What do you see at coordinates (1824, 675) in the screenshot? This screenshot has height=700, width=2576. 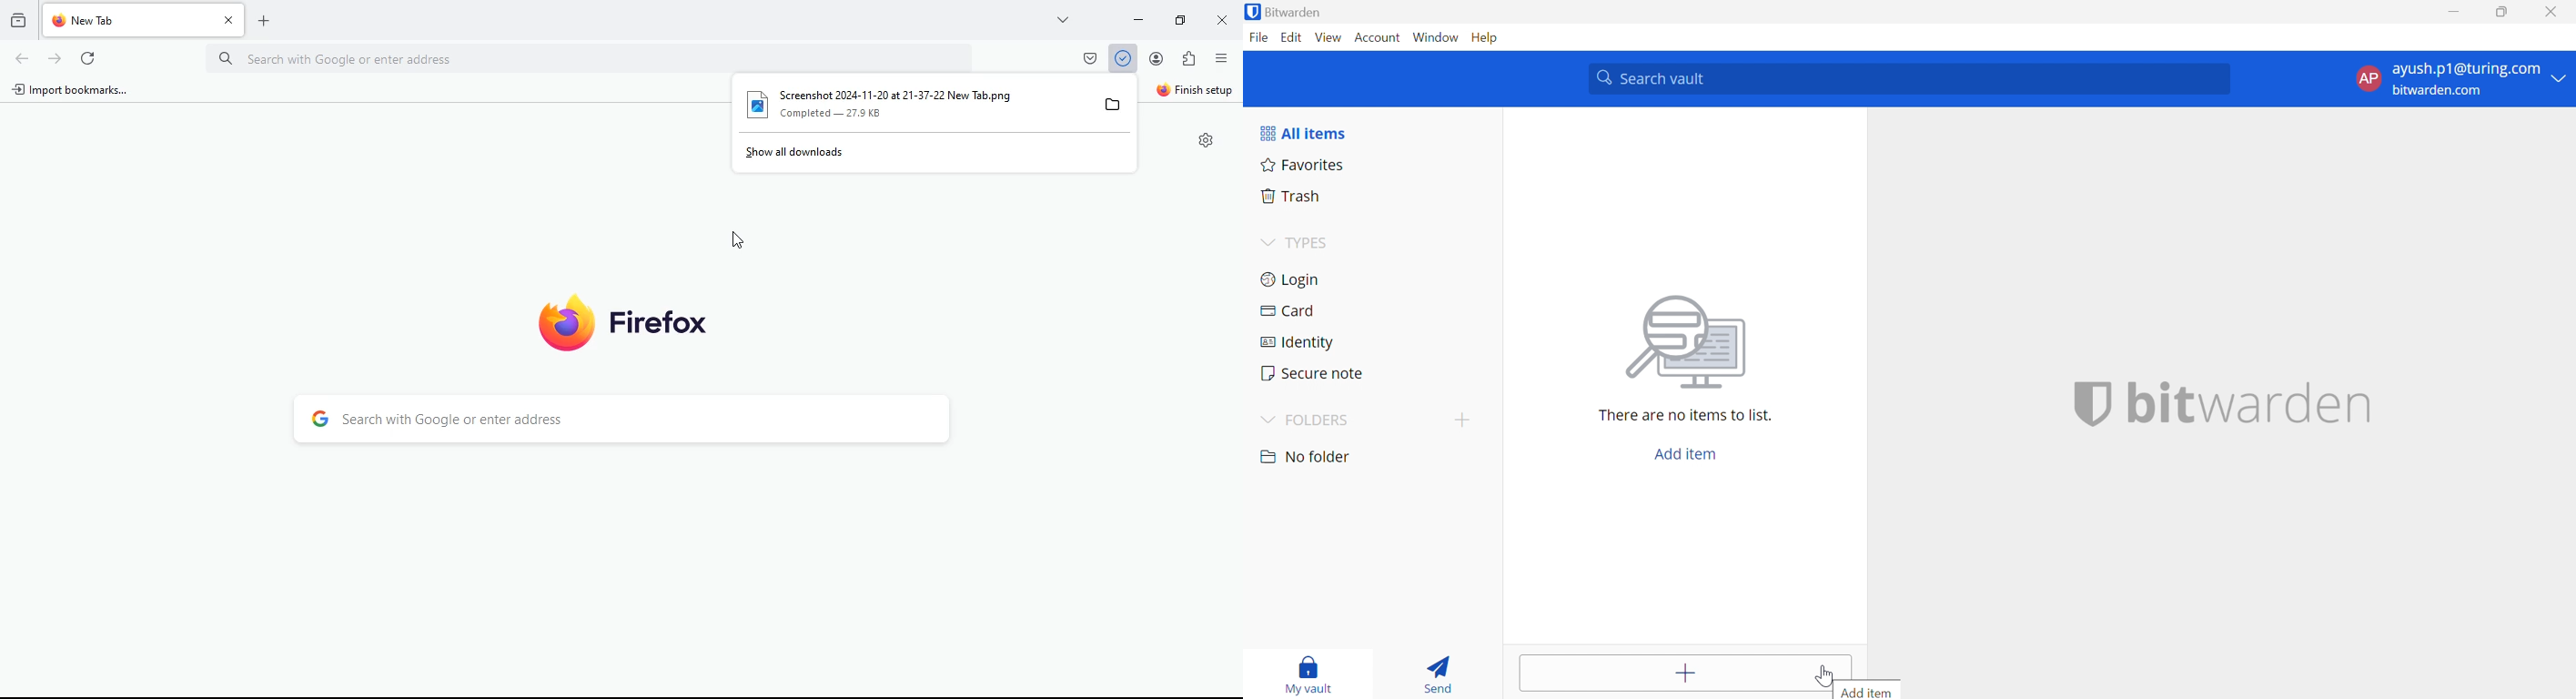 I see `cursor` at bounding box center [1824, 675].